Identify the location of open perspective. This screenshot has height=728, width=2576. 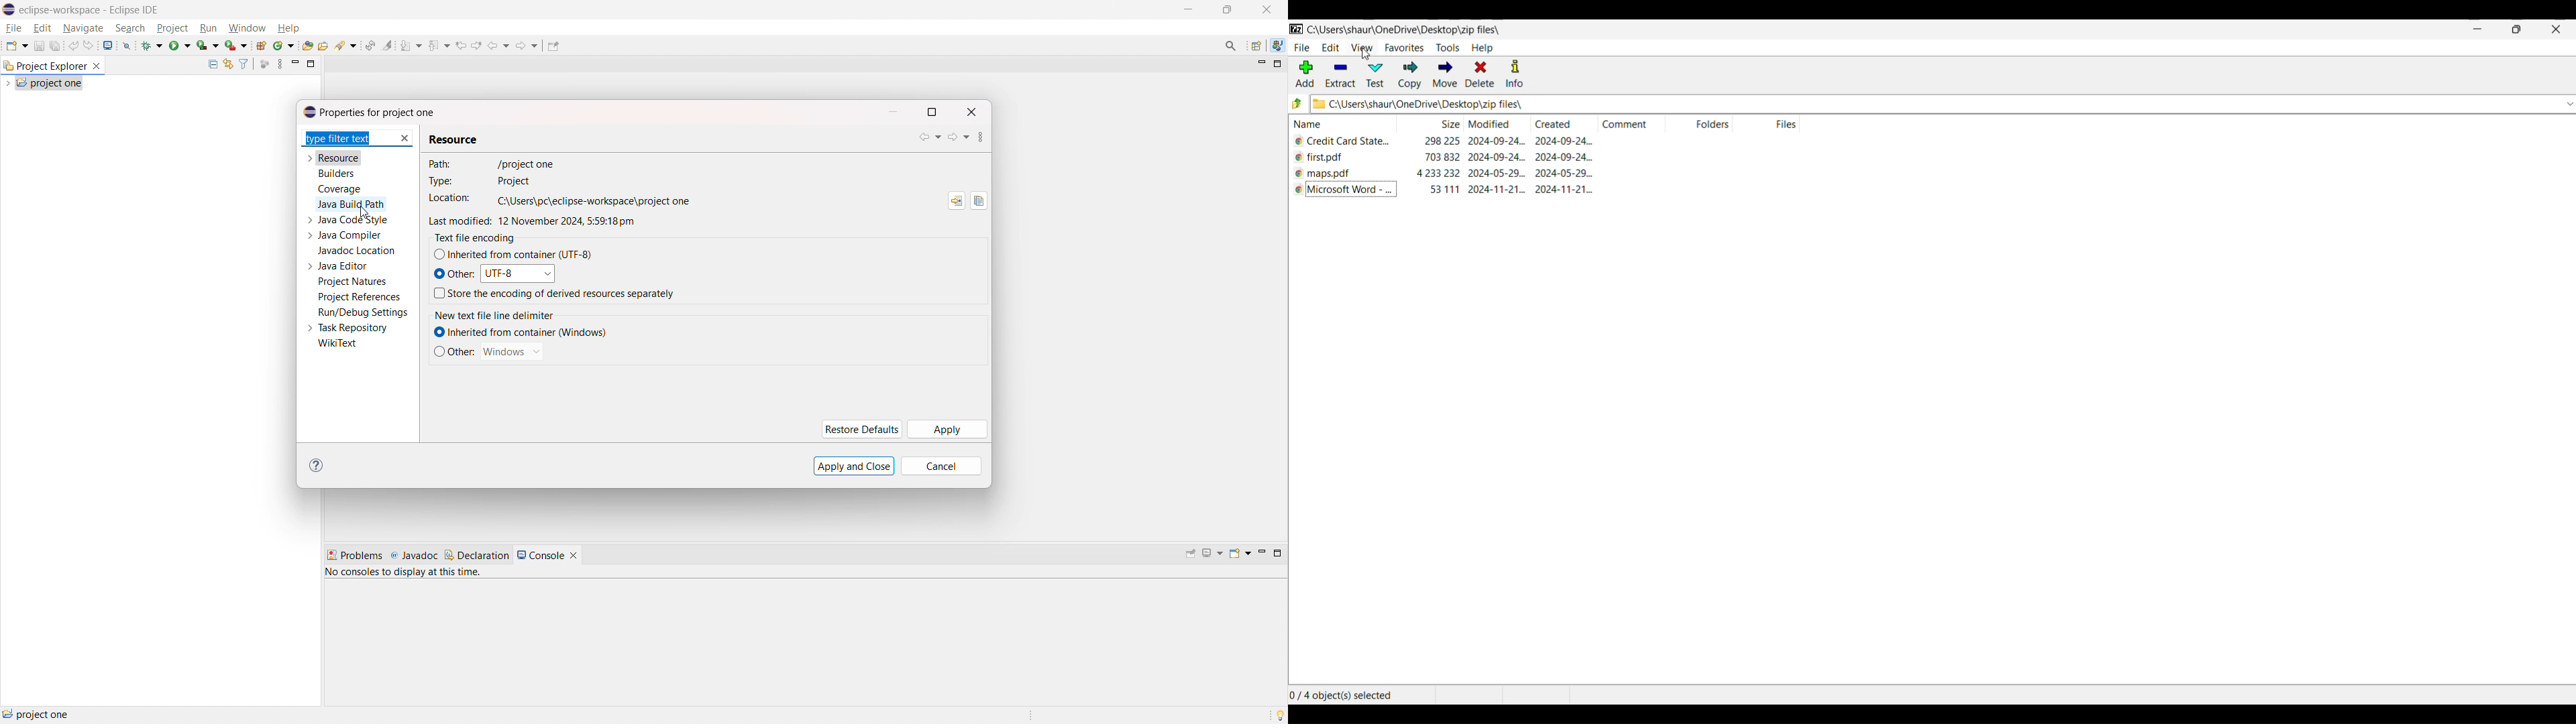
(1257, 46).